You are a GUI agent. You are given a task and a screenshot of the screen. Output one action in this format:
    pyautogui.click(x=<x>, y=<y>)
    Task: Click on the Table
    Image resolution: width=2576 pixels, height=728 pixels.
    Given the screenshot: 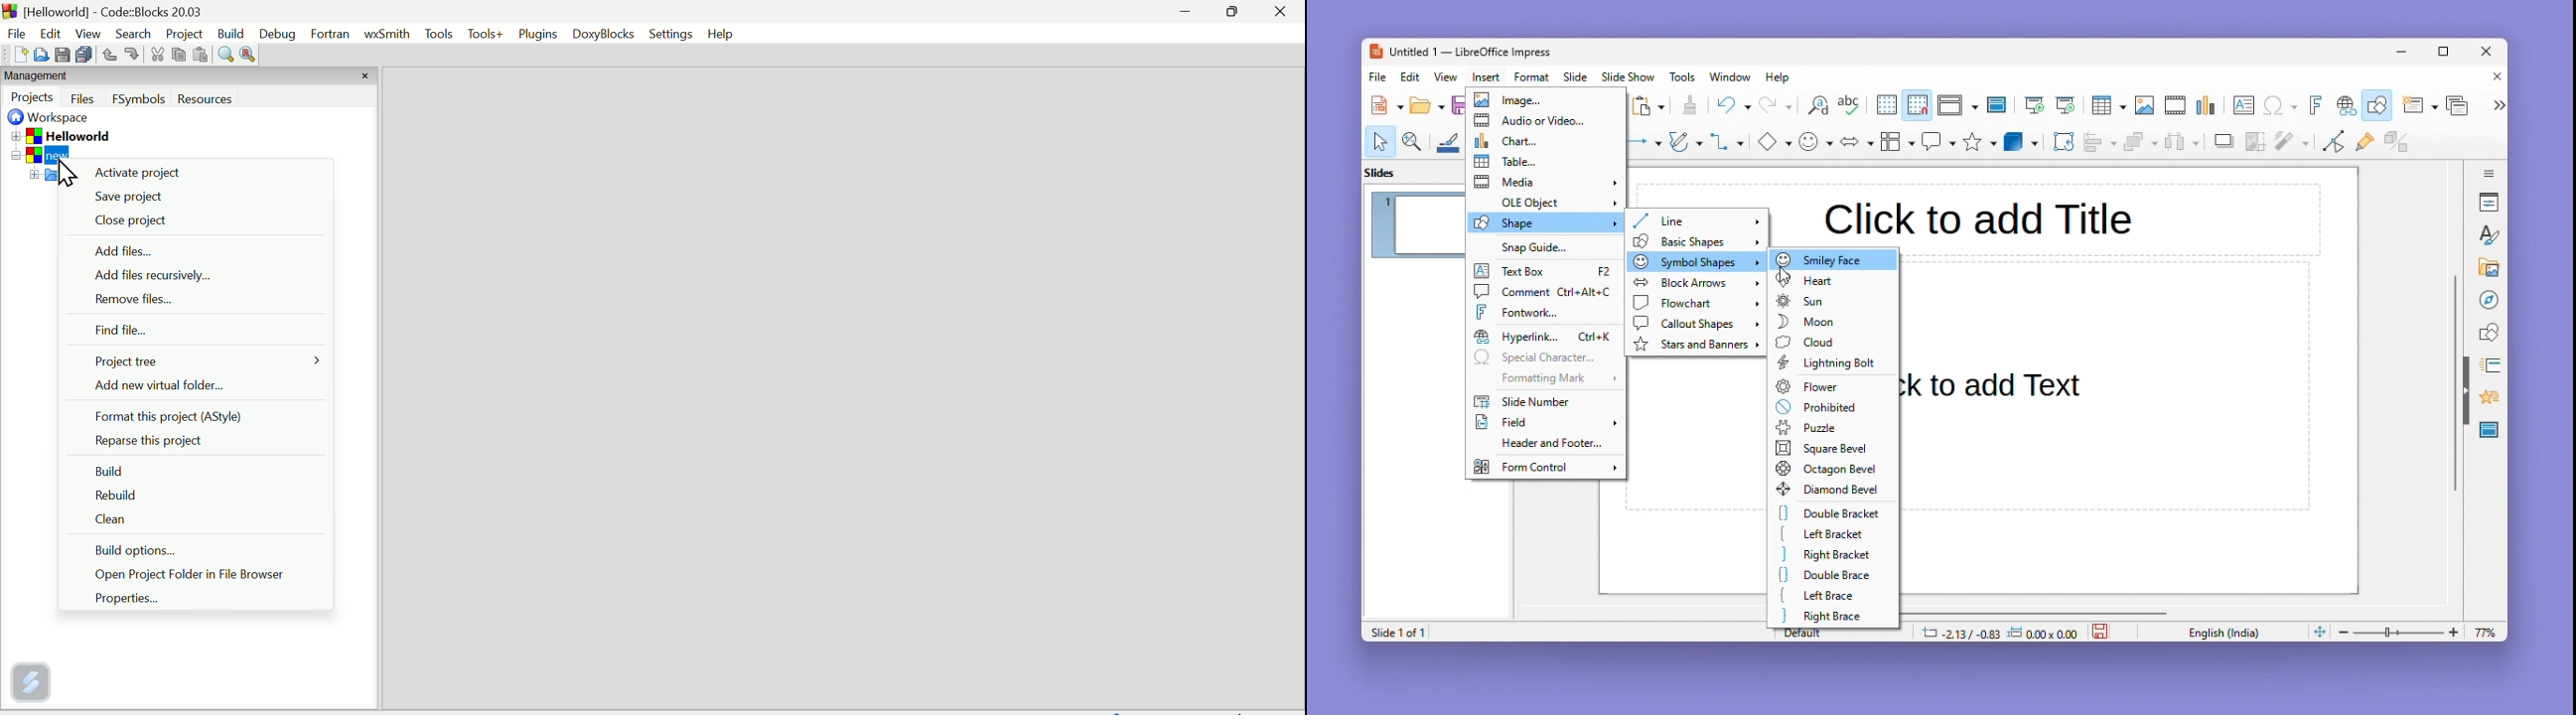 What is the action you would take?
    pyautogui.click(x=1546, y=161)
    